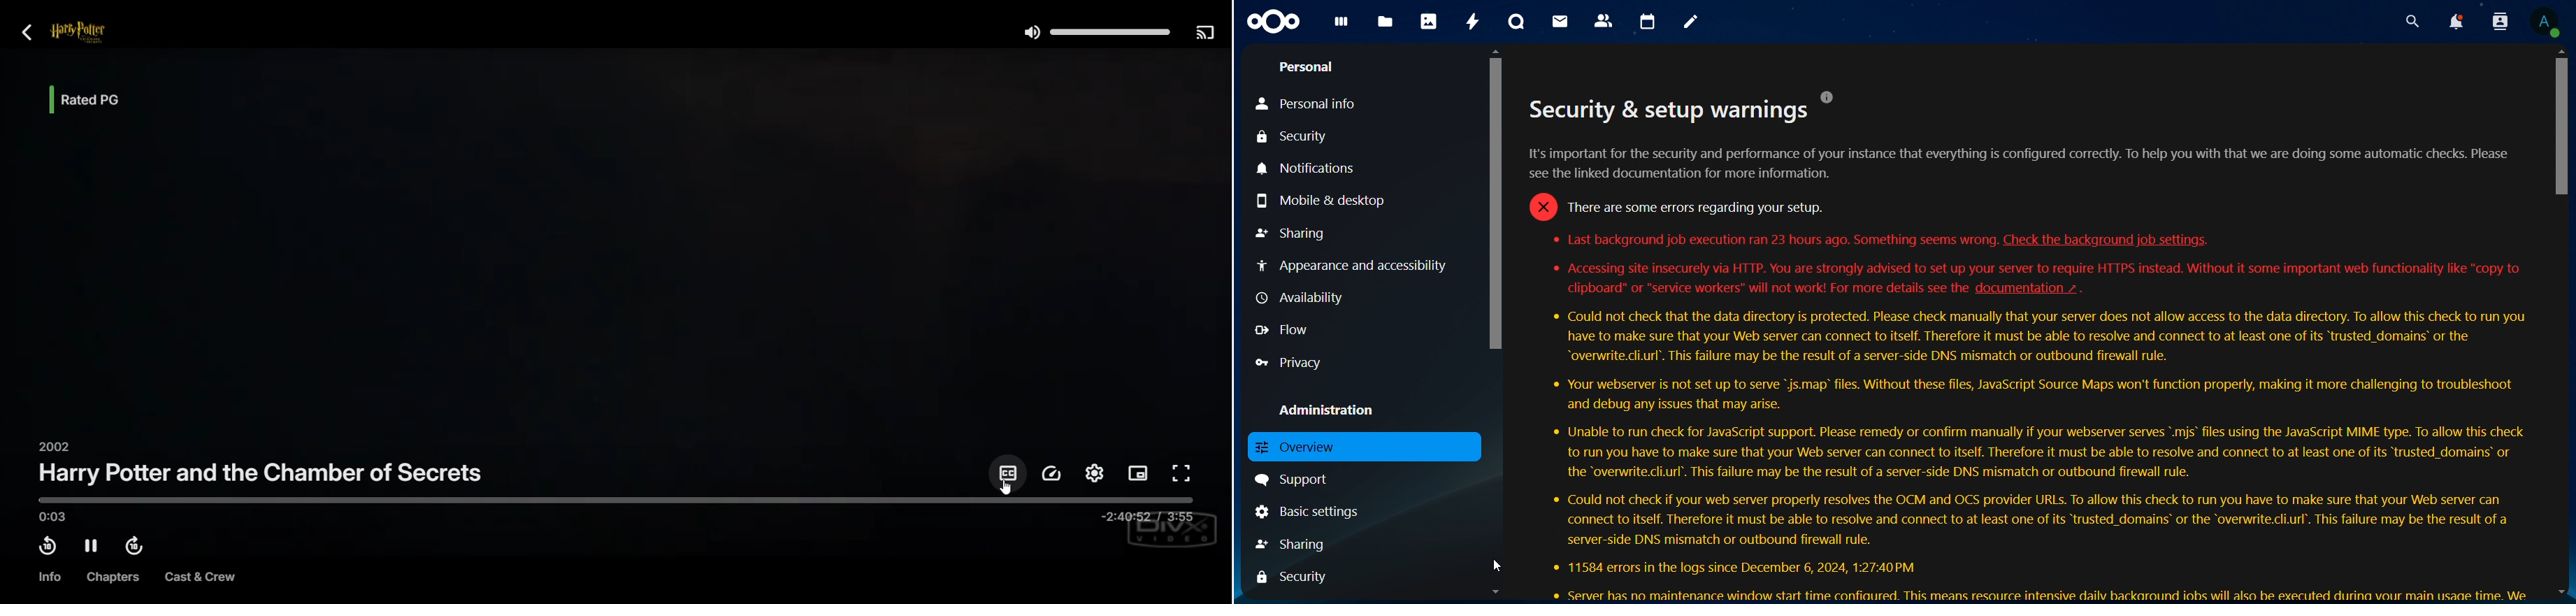  I want to click on security, so click(1290, 576).